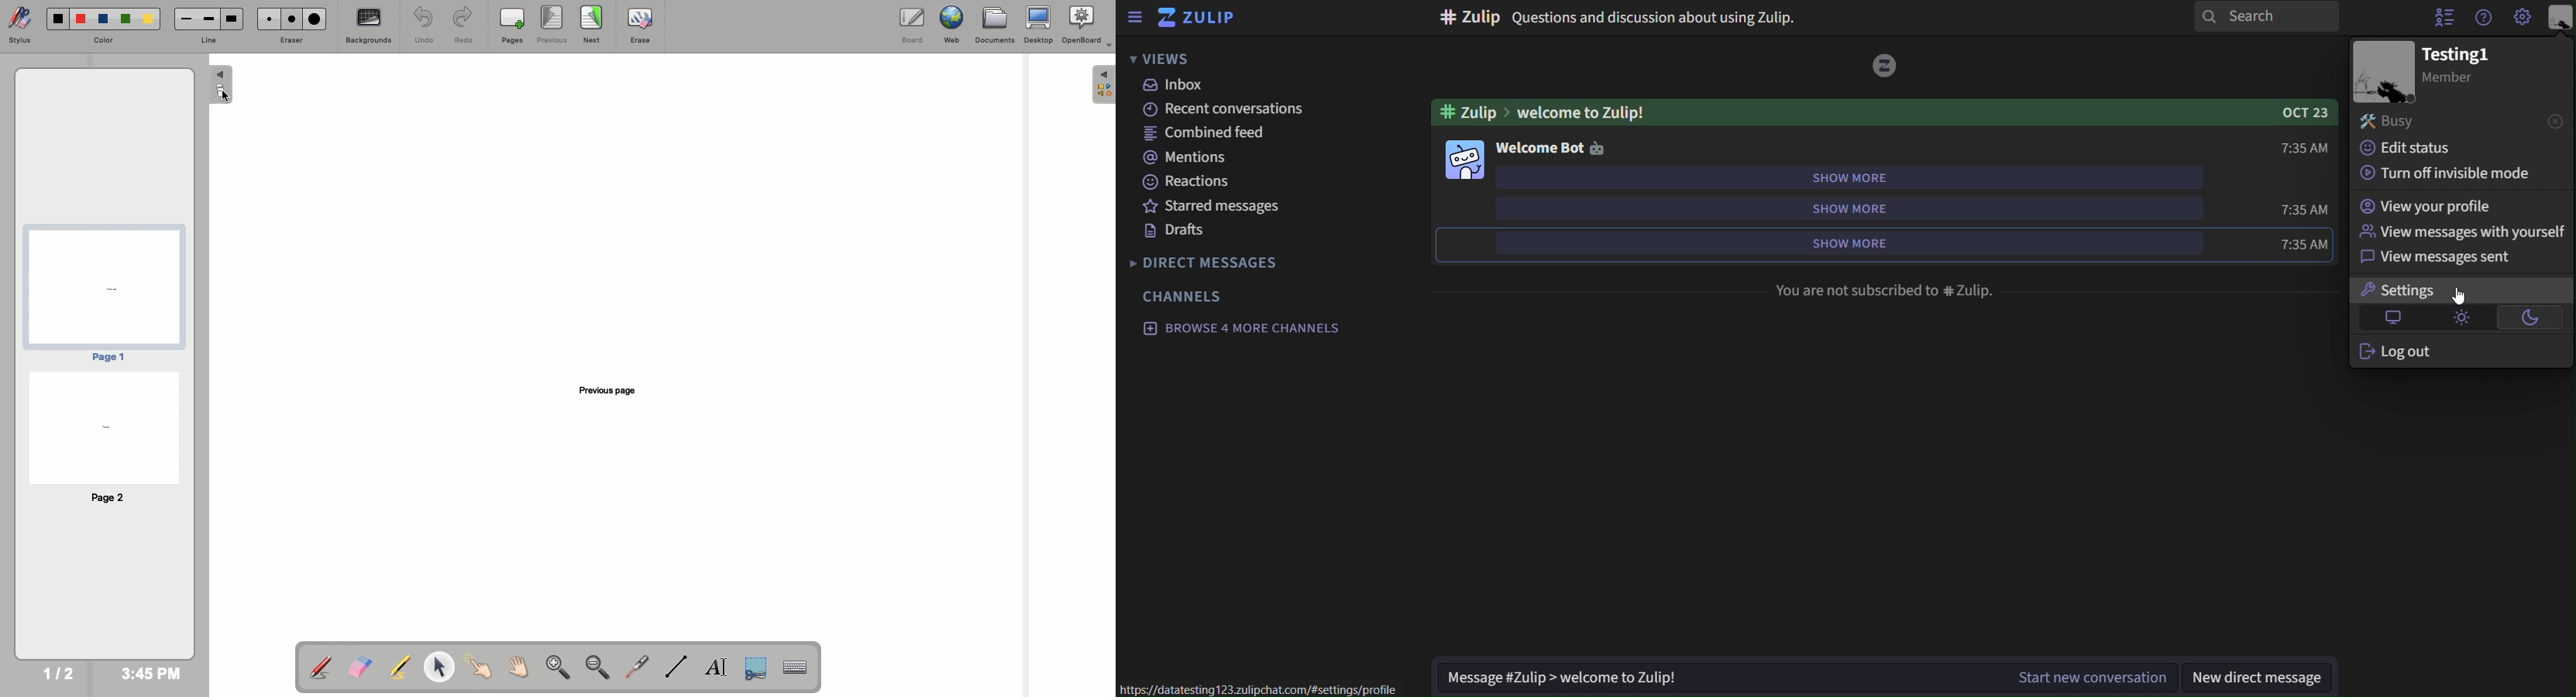 The image size is (2576, 700). What do you see at coordinates (1622, 15) in the screenshot?
I see `#Zulip Questions and discussion about using Zulip.` at bounding box center [1622, 15].